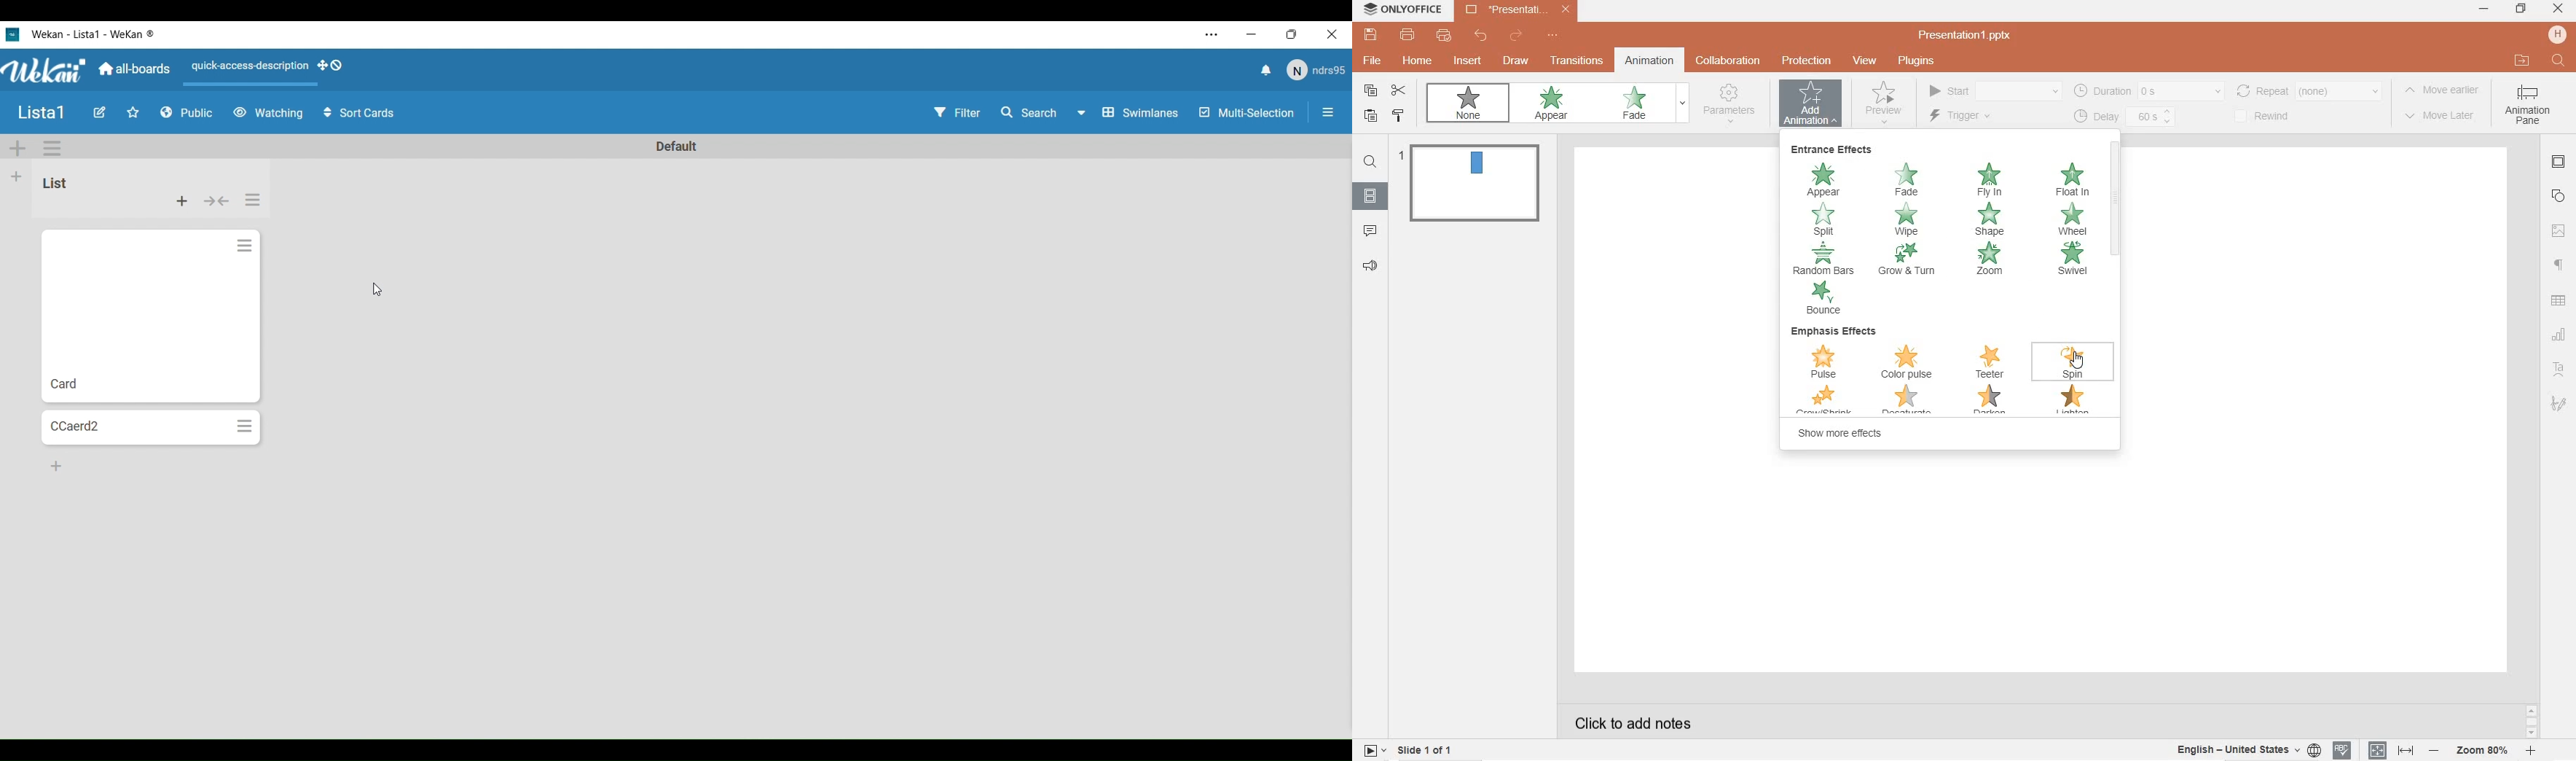 The image size is (2576, 784). Describe the element at coordinates (56, 466) in the screenshot. I see `Add` at that location.